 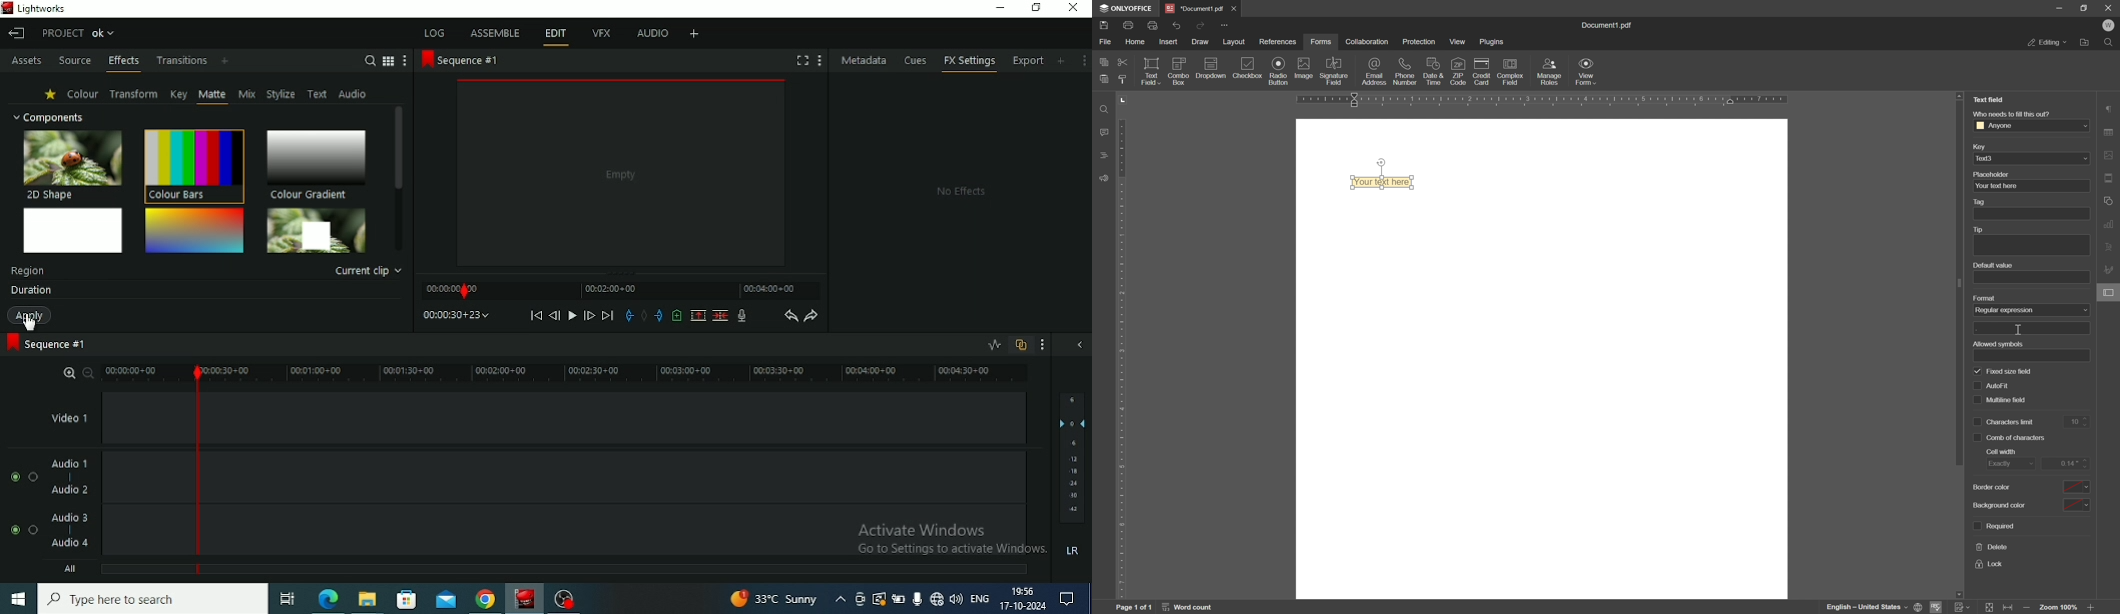 What do you see at coordinates (1150, 71) in the screenshot?
I see `text field` at bounding box center [1150, 71].